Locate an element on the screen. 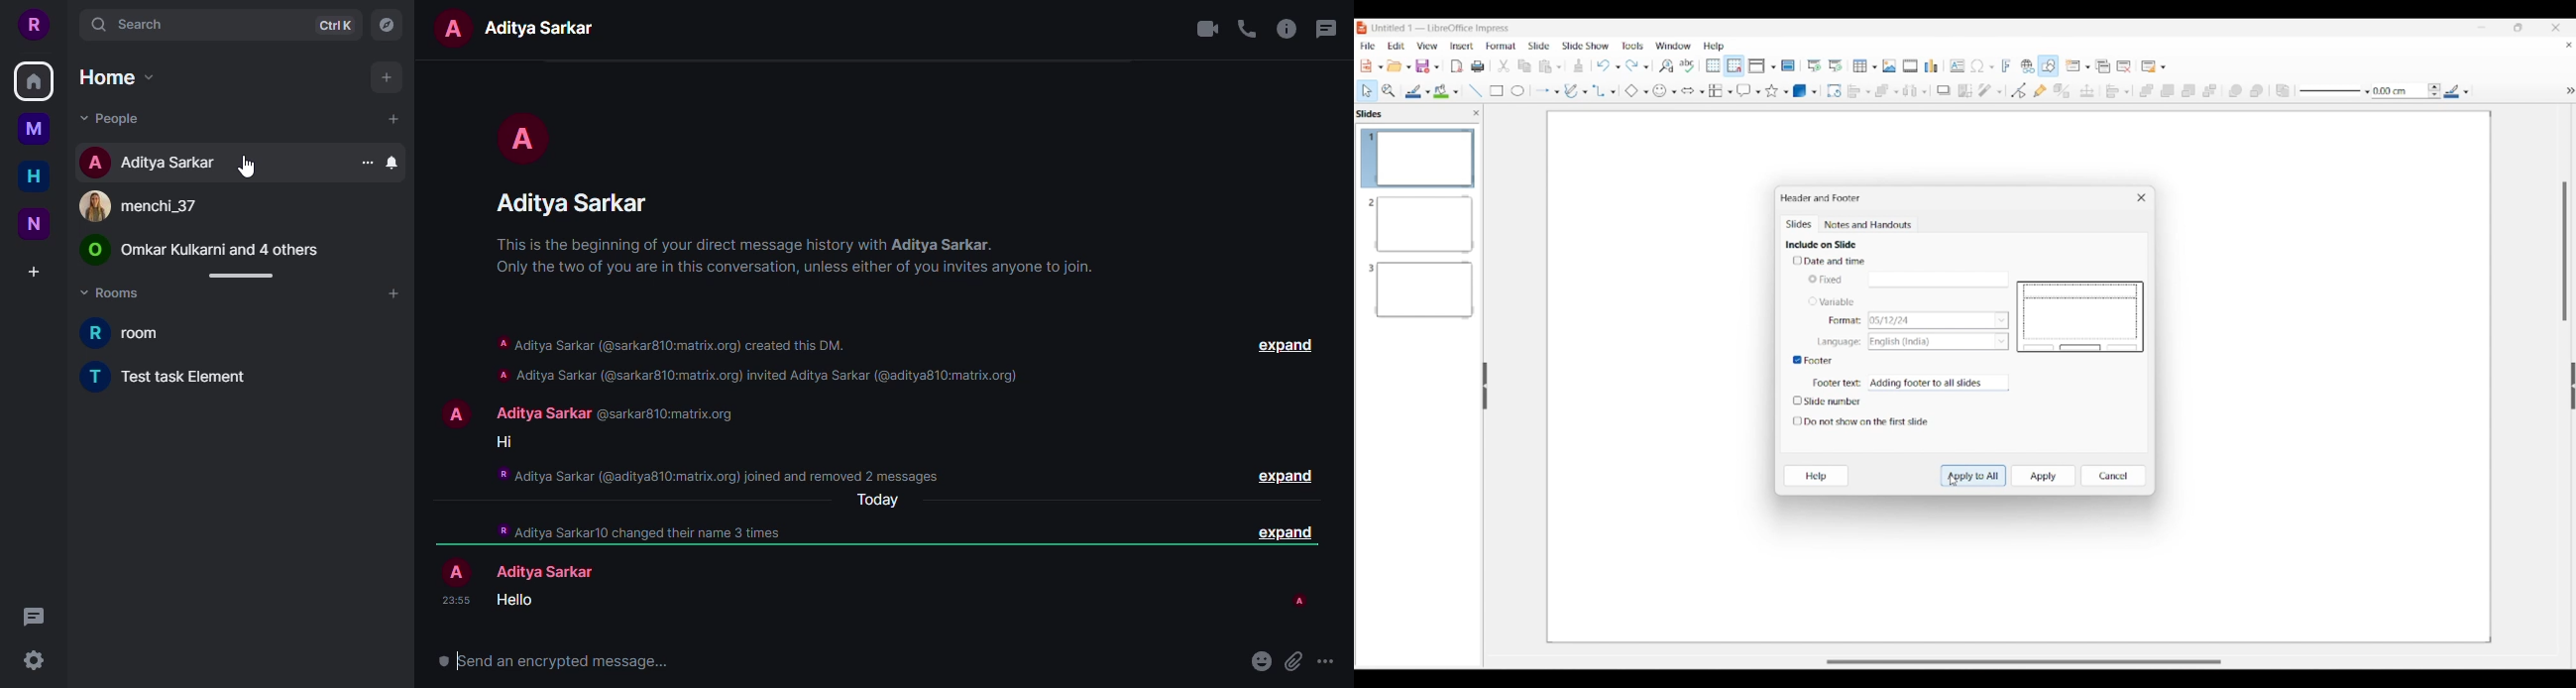 Image resolution: width=2576 pixels, height=700 pixels. Infornt object is located at coordinates (2236, 91).